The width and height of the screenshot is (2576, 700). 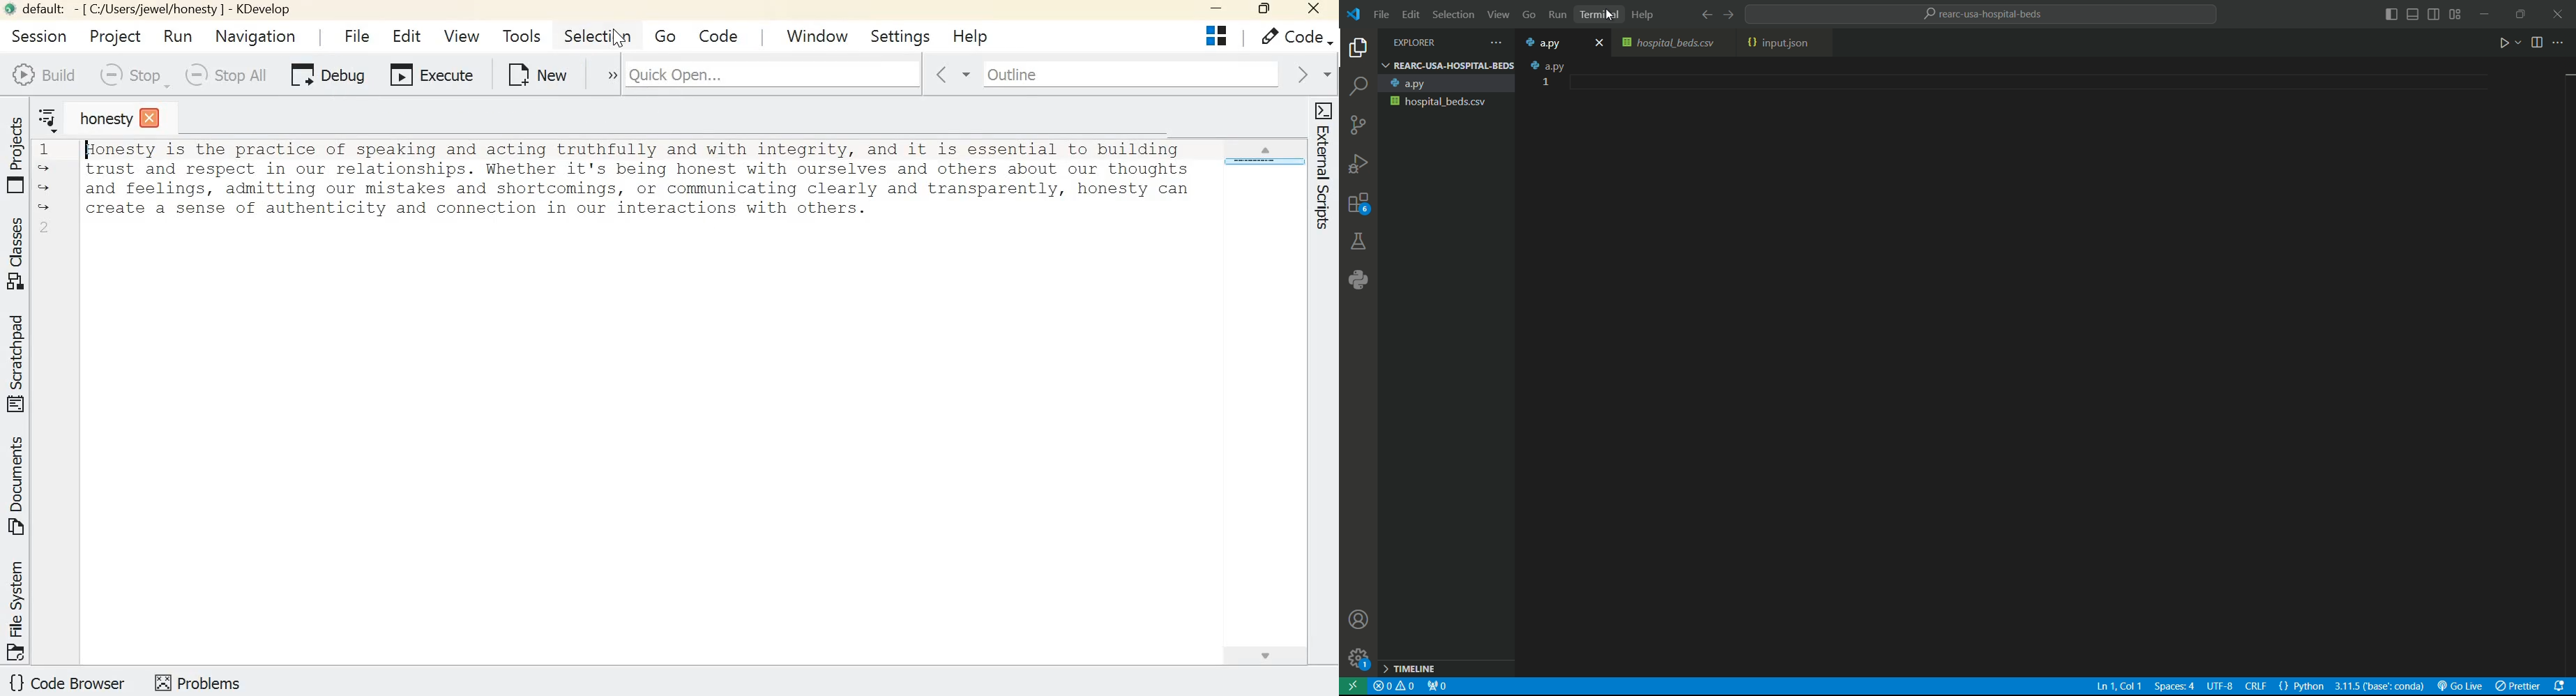 What do you see at coordinates (1358, 240) in the screenshot?
I see `testing` at bounding box center [1358, 240].